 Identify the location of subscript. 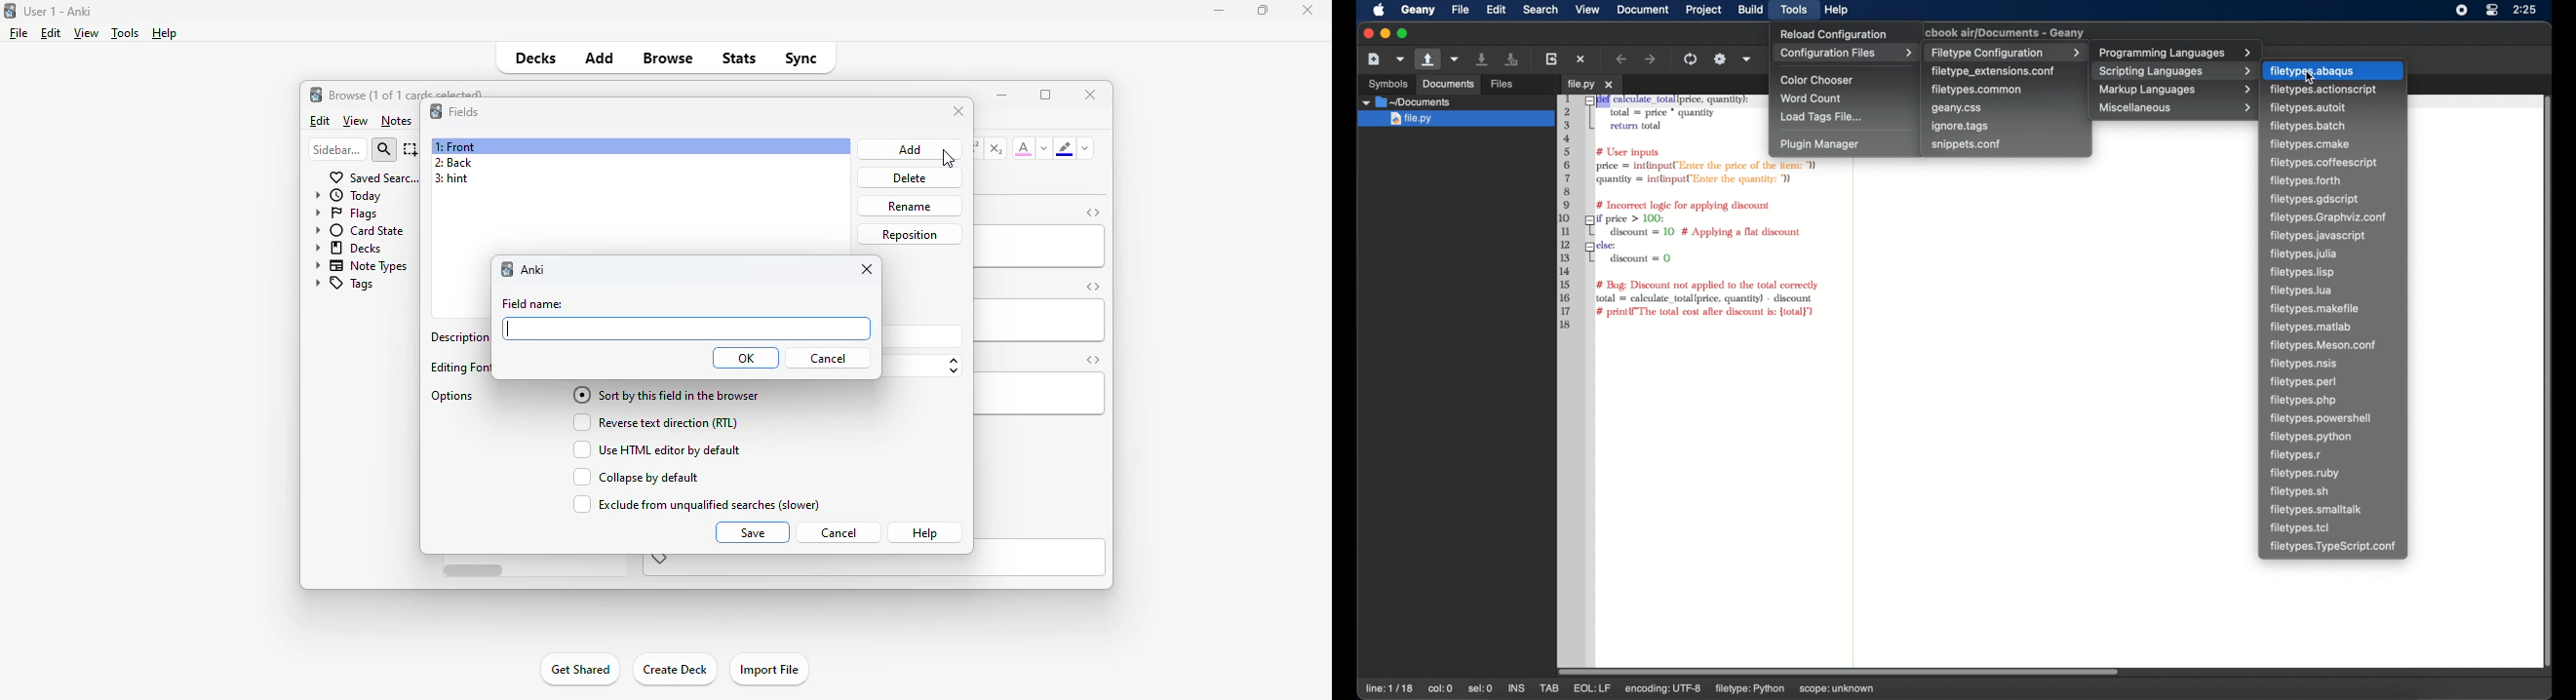
(995, 148).